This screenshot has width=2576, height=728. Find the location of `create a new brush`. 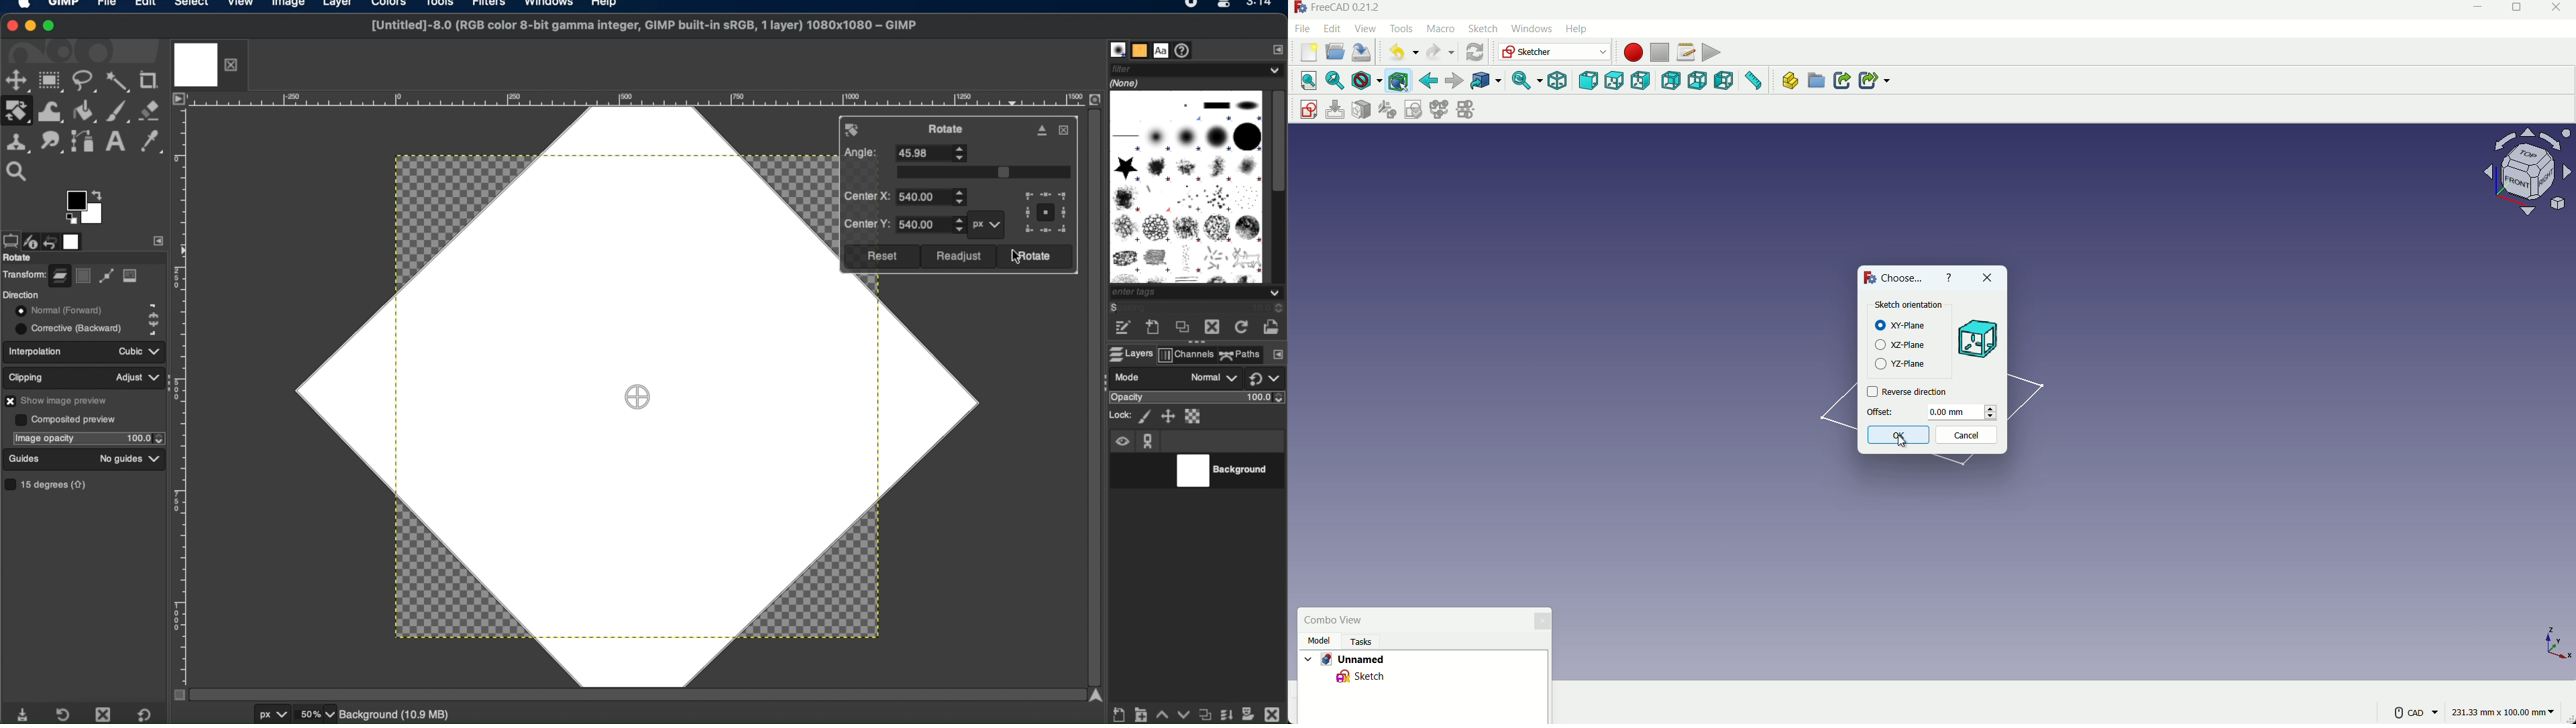

create a new brush is located at coordinates (1153, 328).